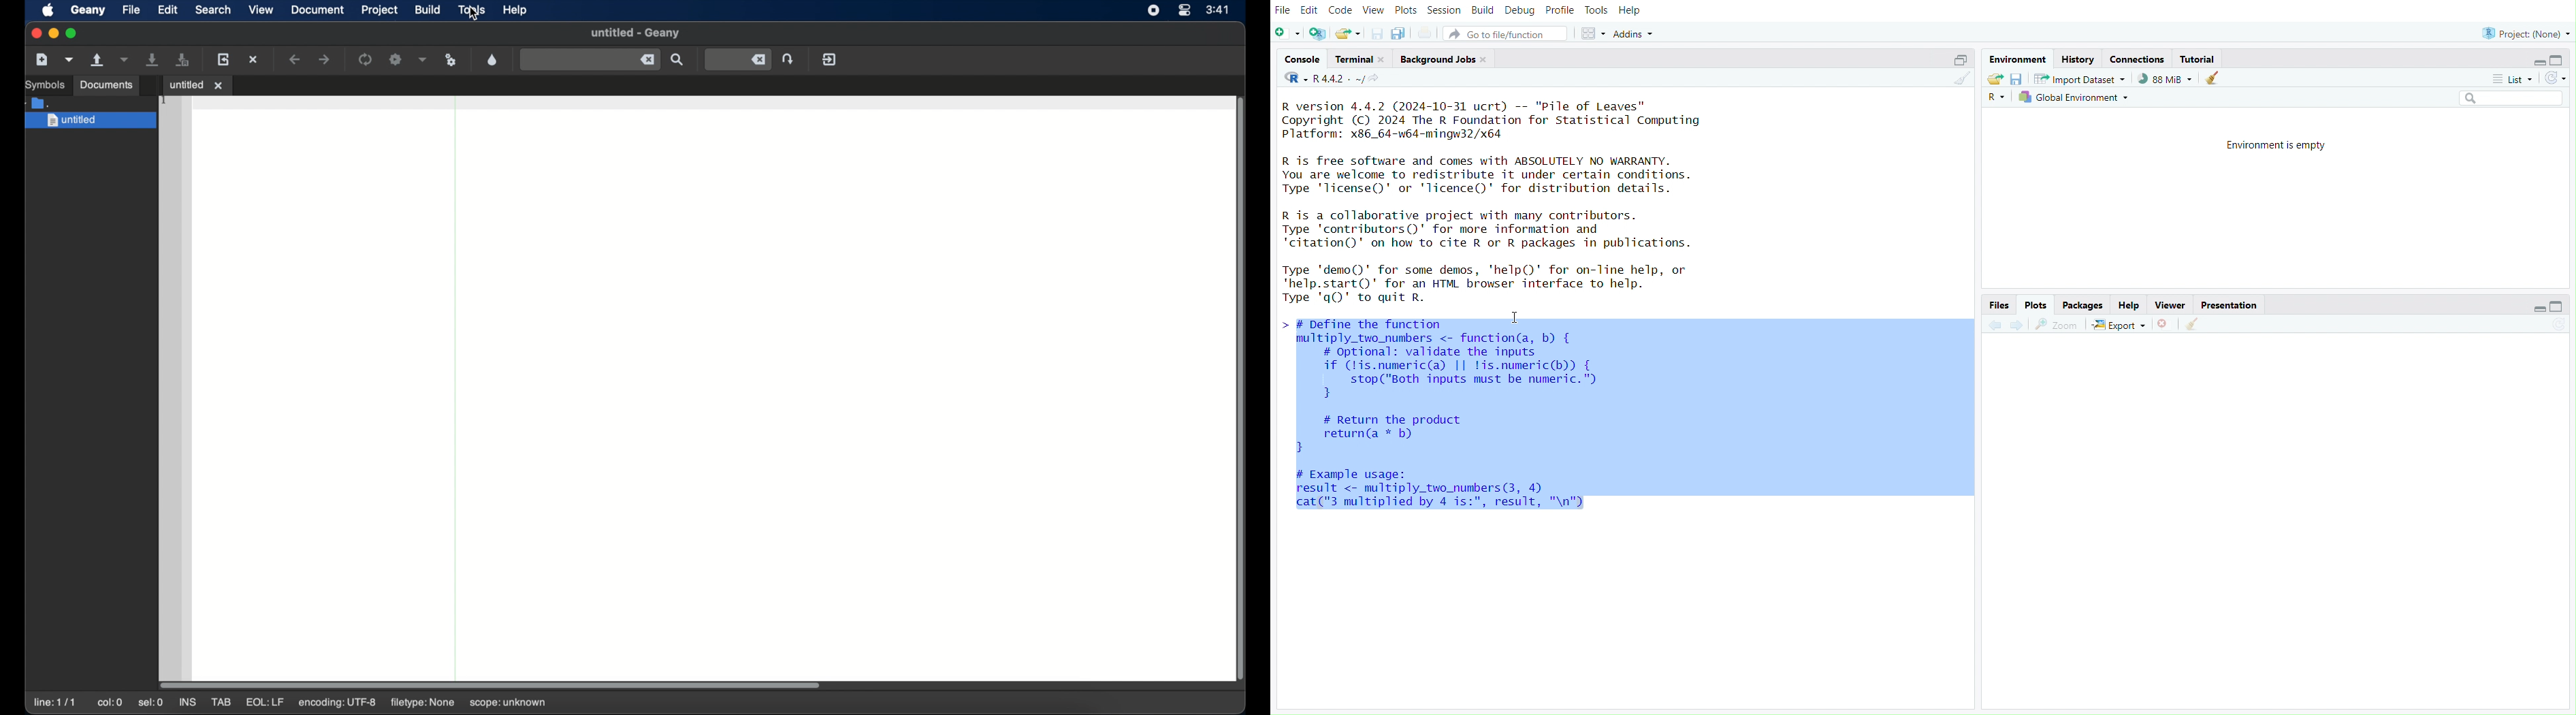  I want to click on Environment is empty, so click(2281, 146).